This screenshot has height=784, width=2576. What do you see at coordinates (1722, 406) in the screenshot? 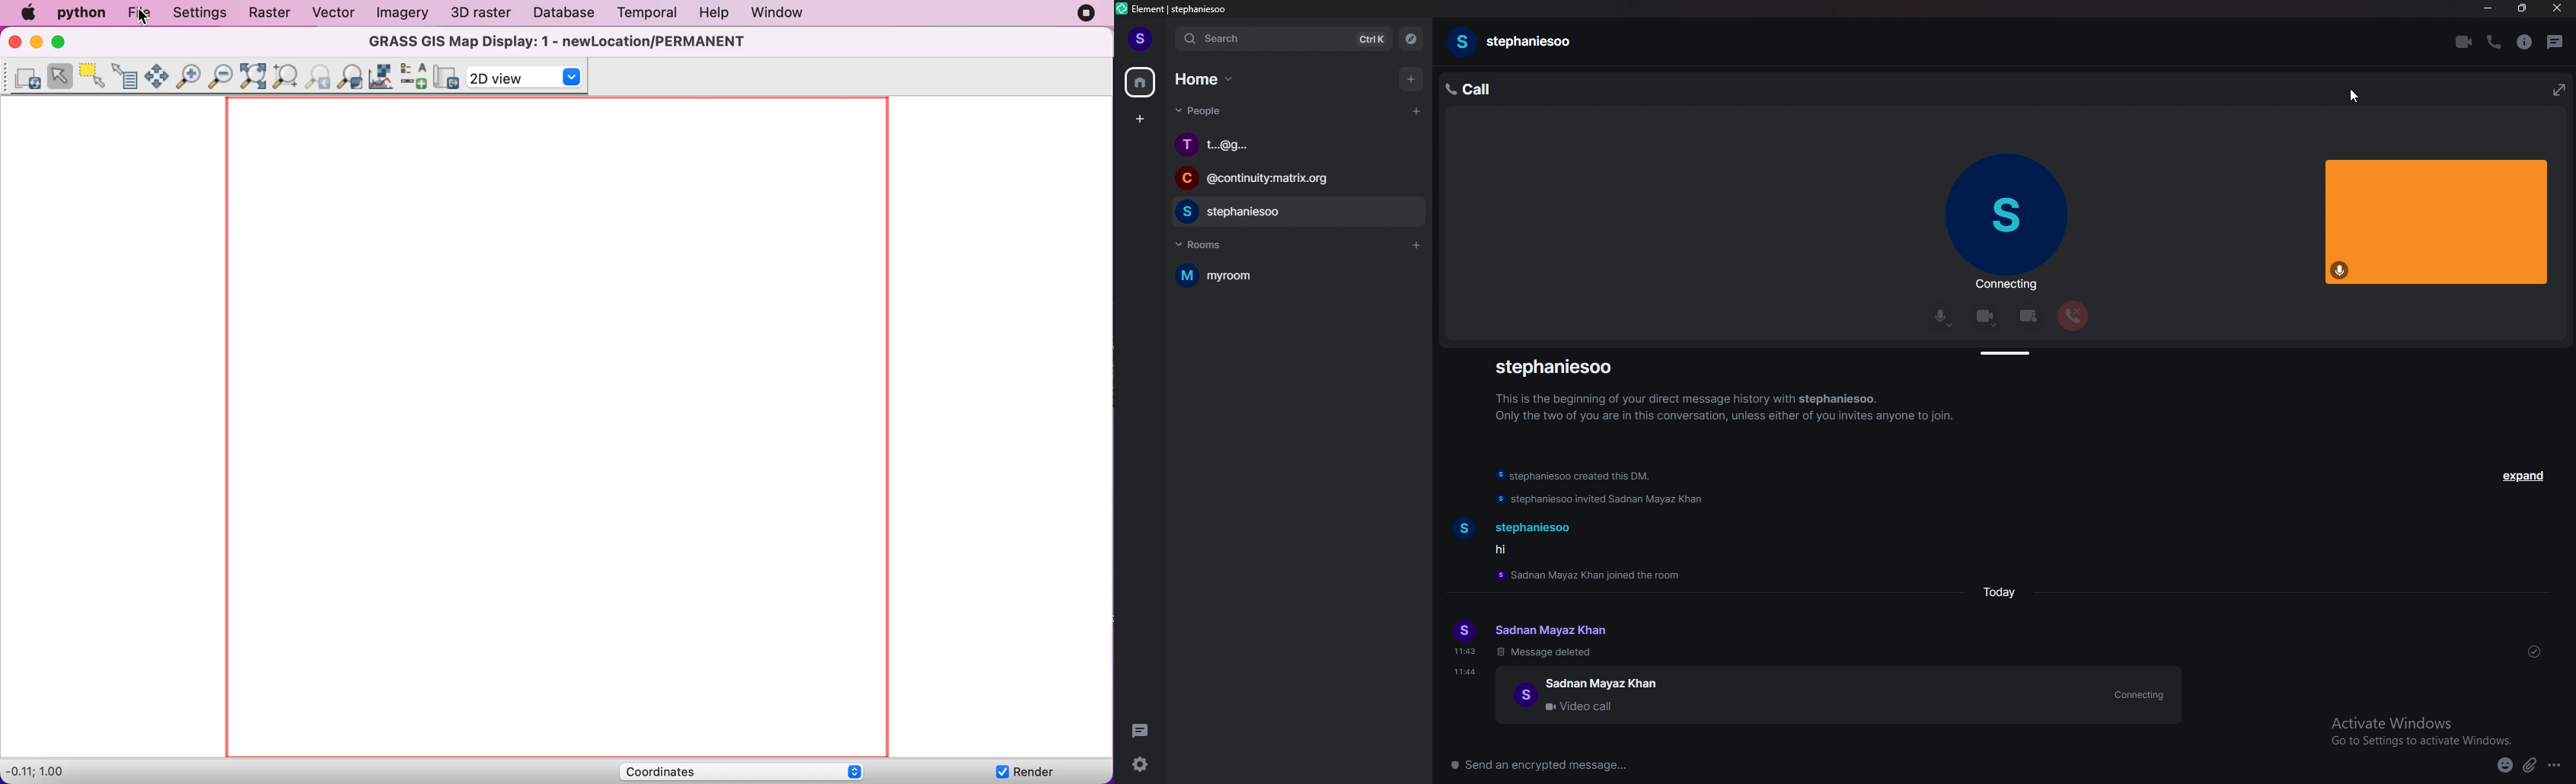
I see `info` at bounding box center [1722, 406].